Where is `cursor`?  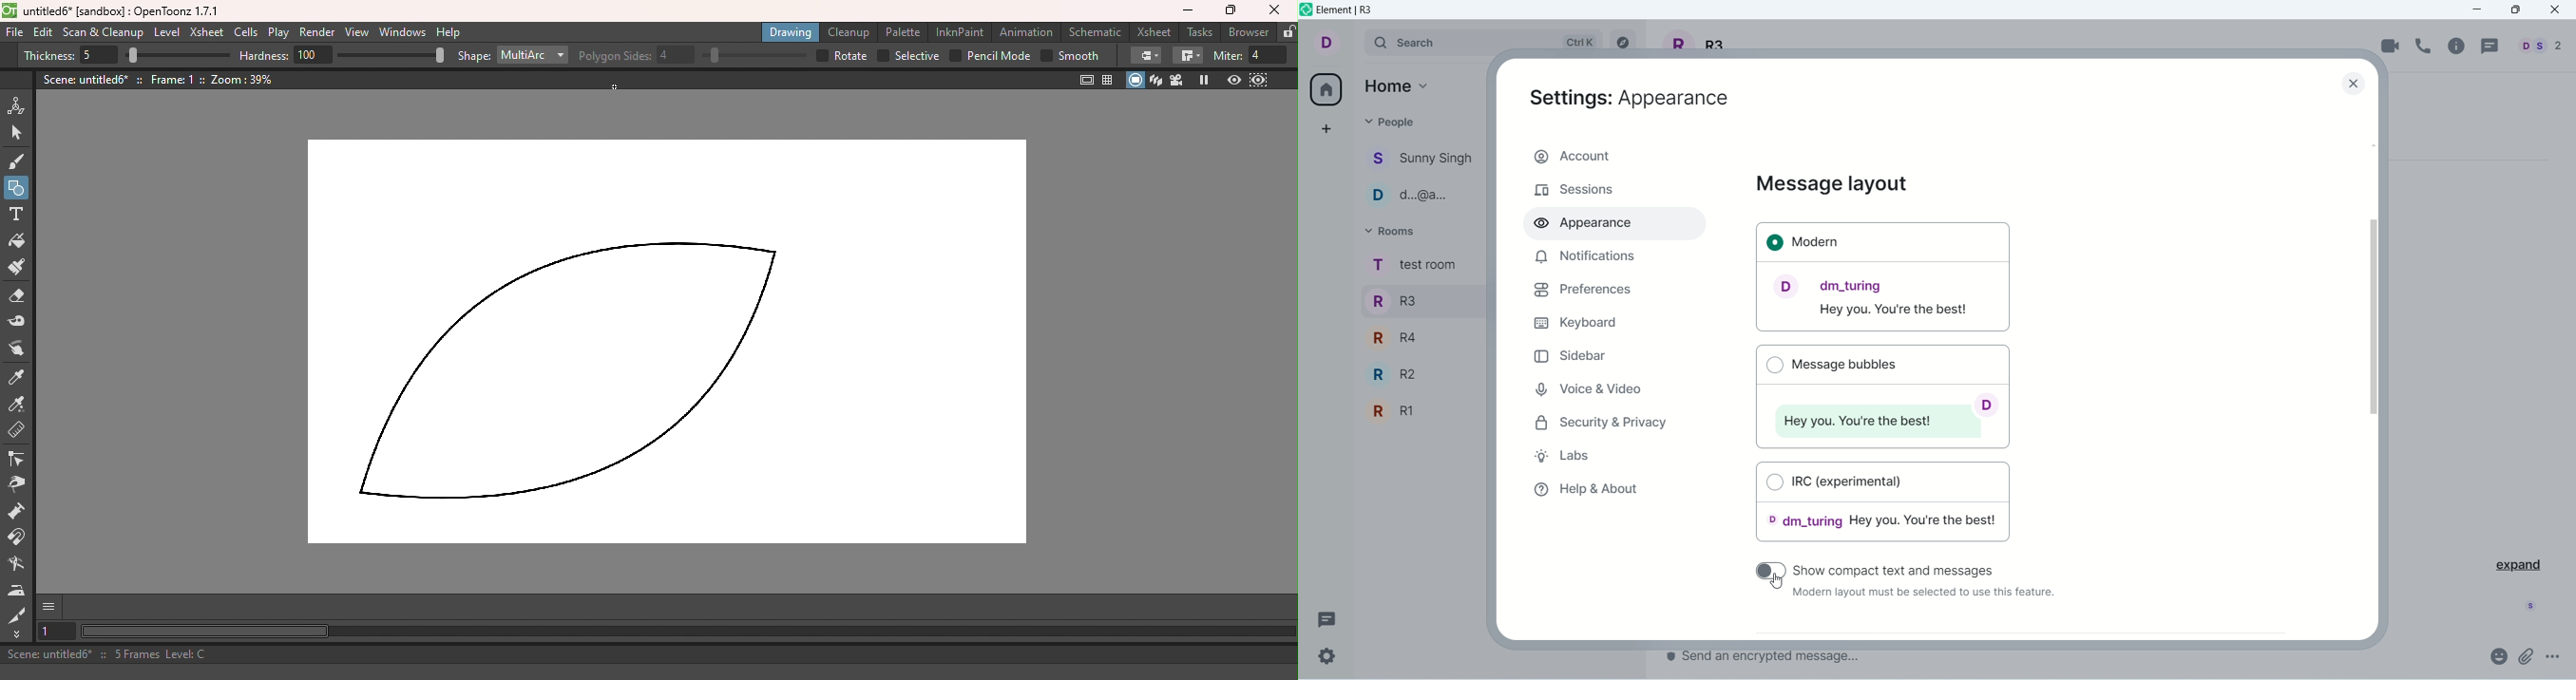 cursor is located at coordinates (1769, 571).